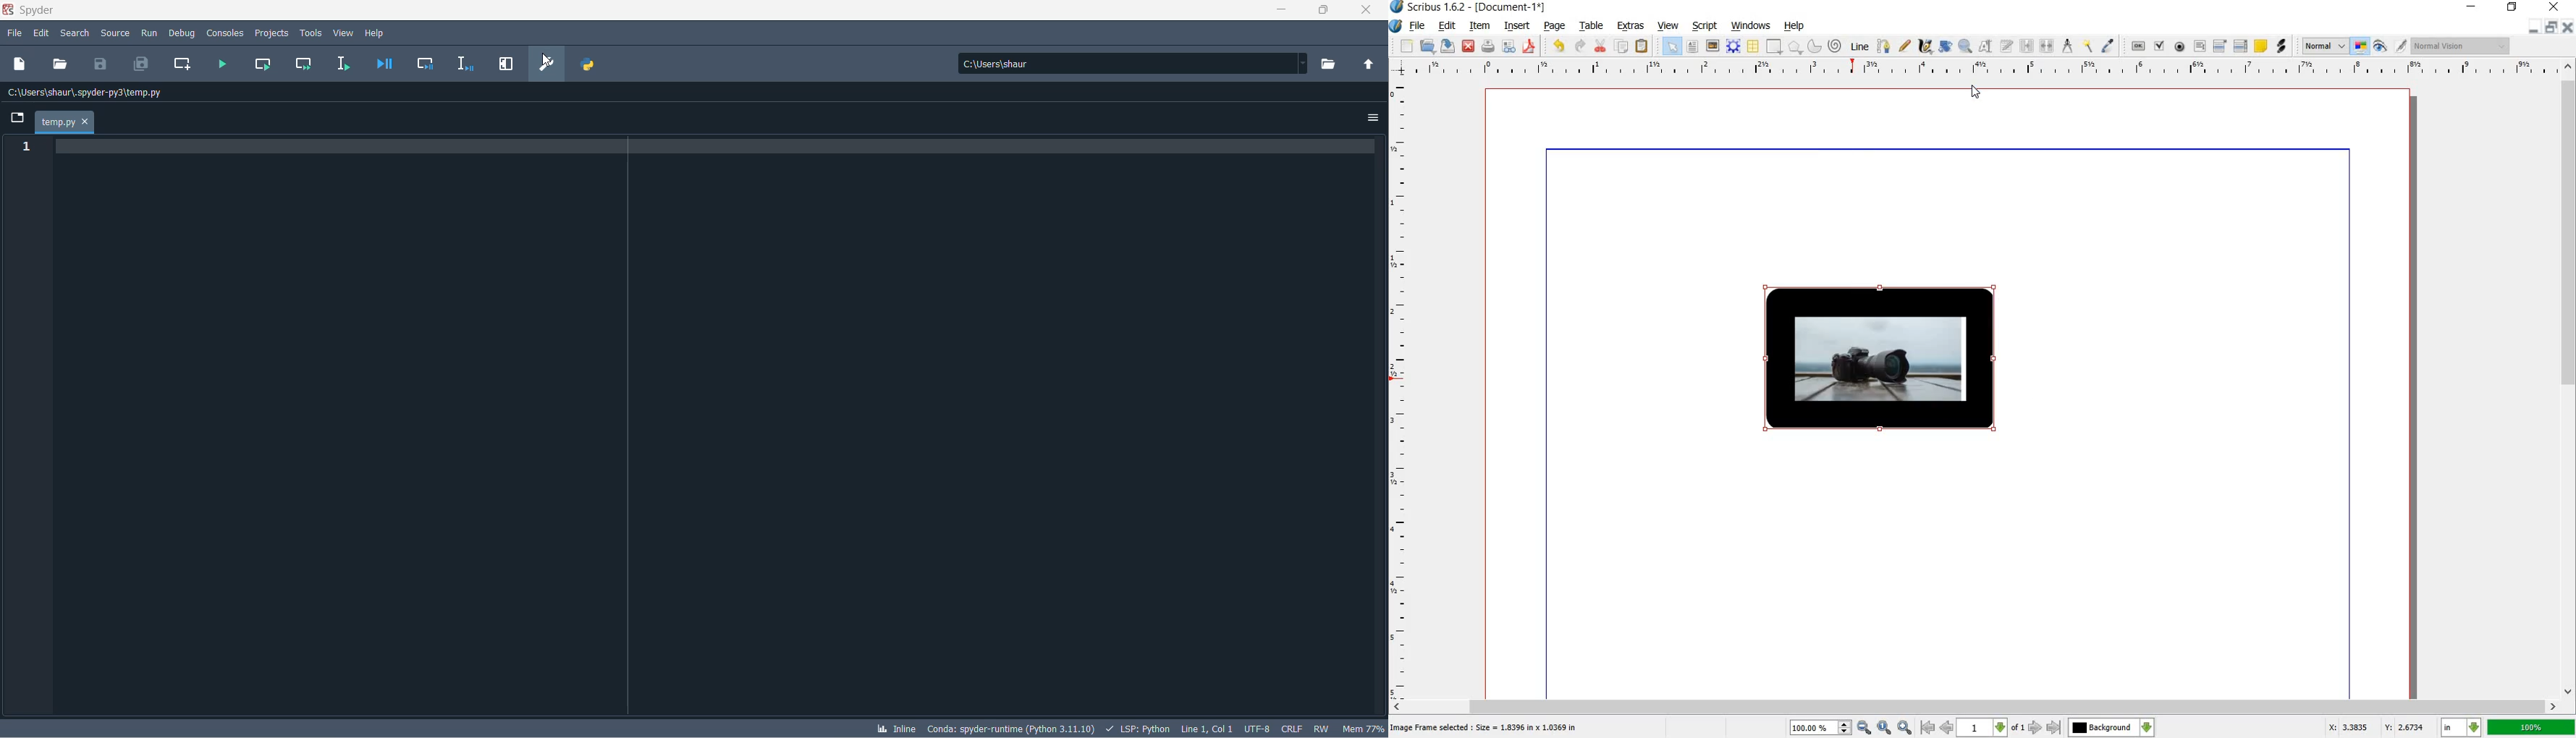  What do you see at coordinates (1207, 726) in the screenshot?
I see `line and column number` at bounding box center [1207, 726].